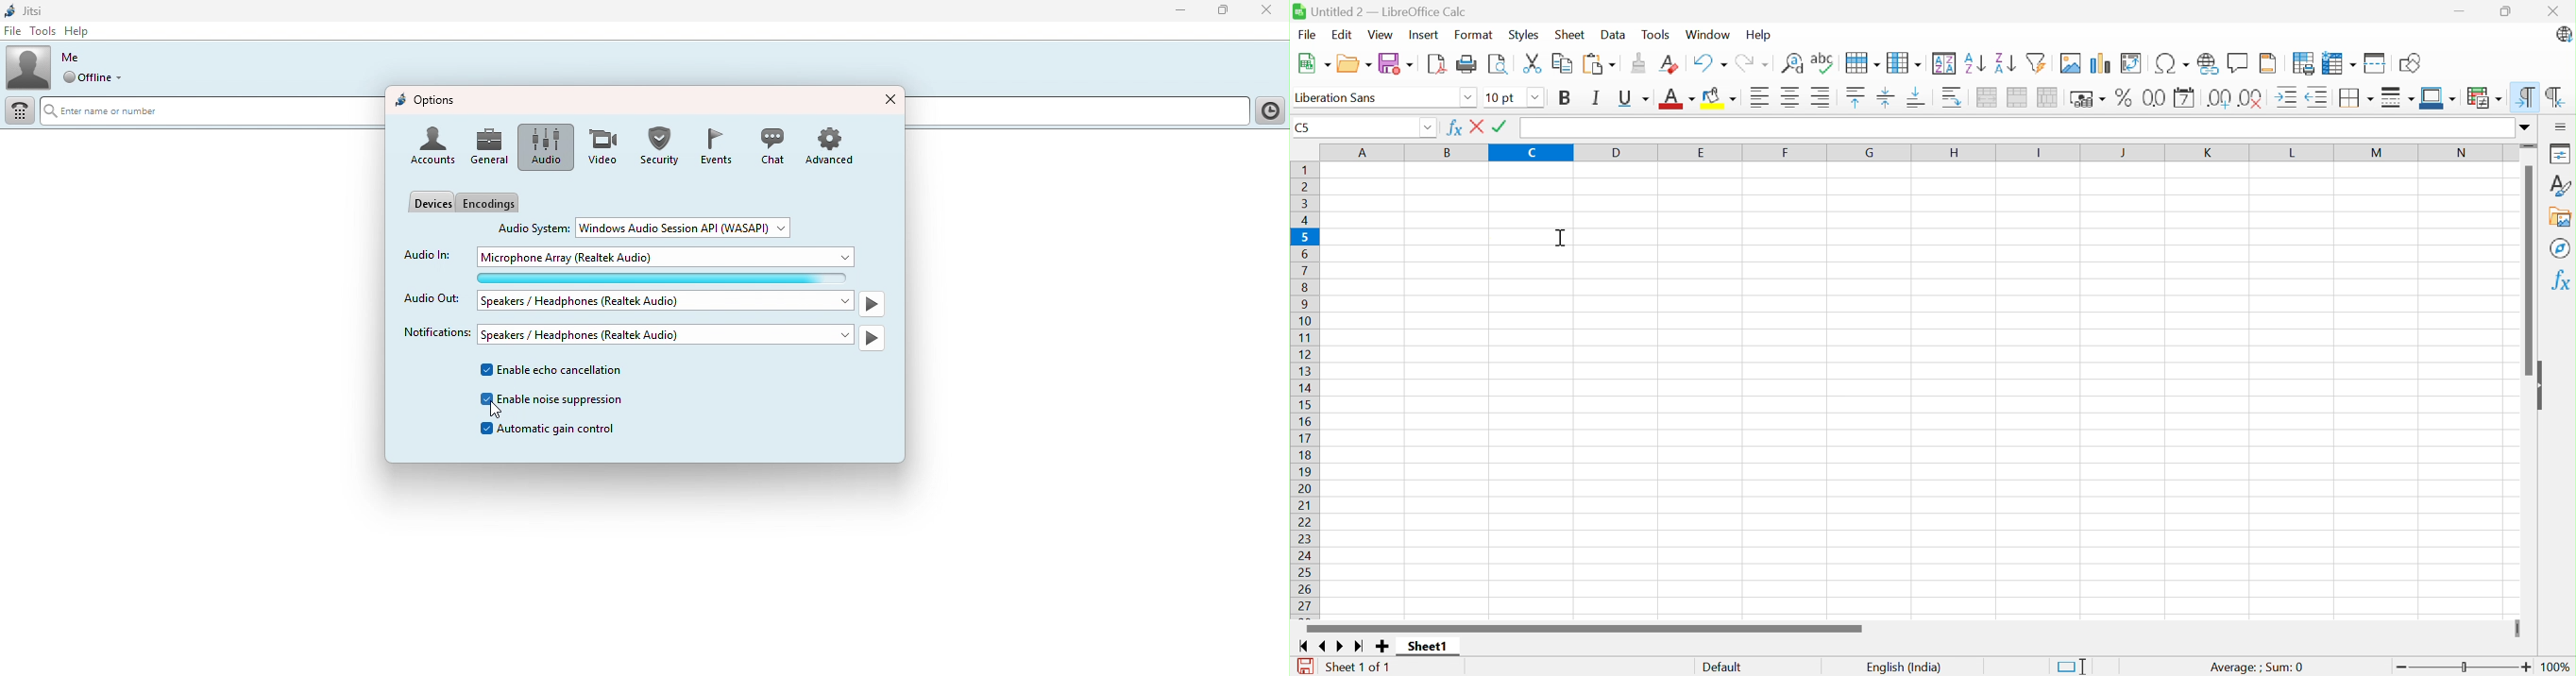 Image resolution: width=2576 pixels, height=700 pixels. Describe the element at coordinates (1453, 128) in the screenshot. I see `Function wizard` at that location.